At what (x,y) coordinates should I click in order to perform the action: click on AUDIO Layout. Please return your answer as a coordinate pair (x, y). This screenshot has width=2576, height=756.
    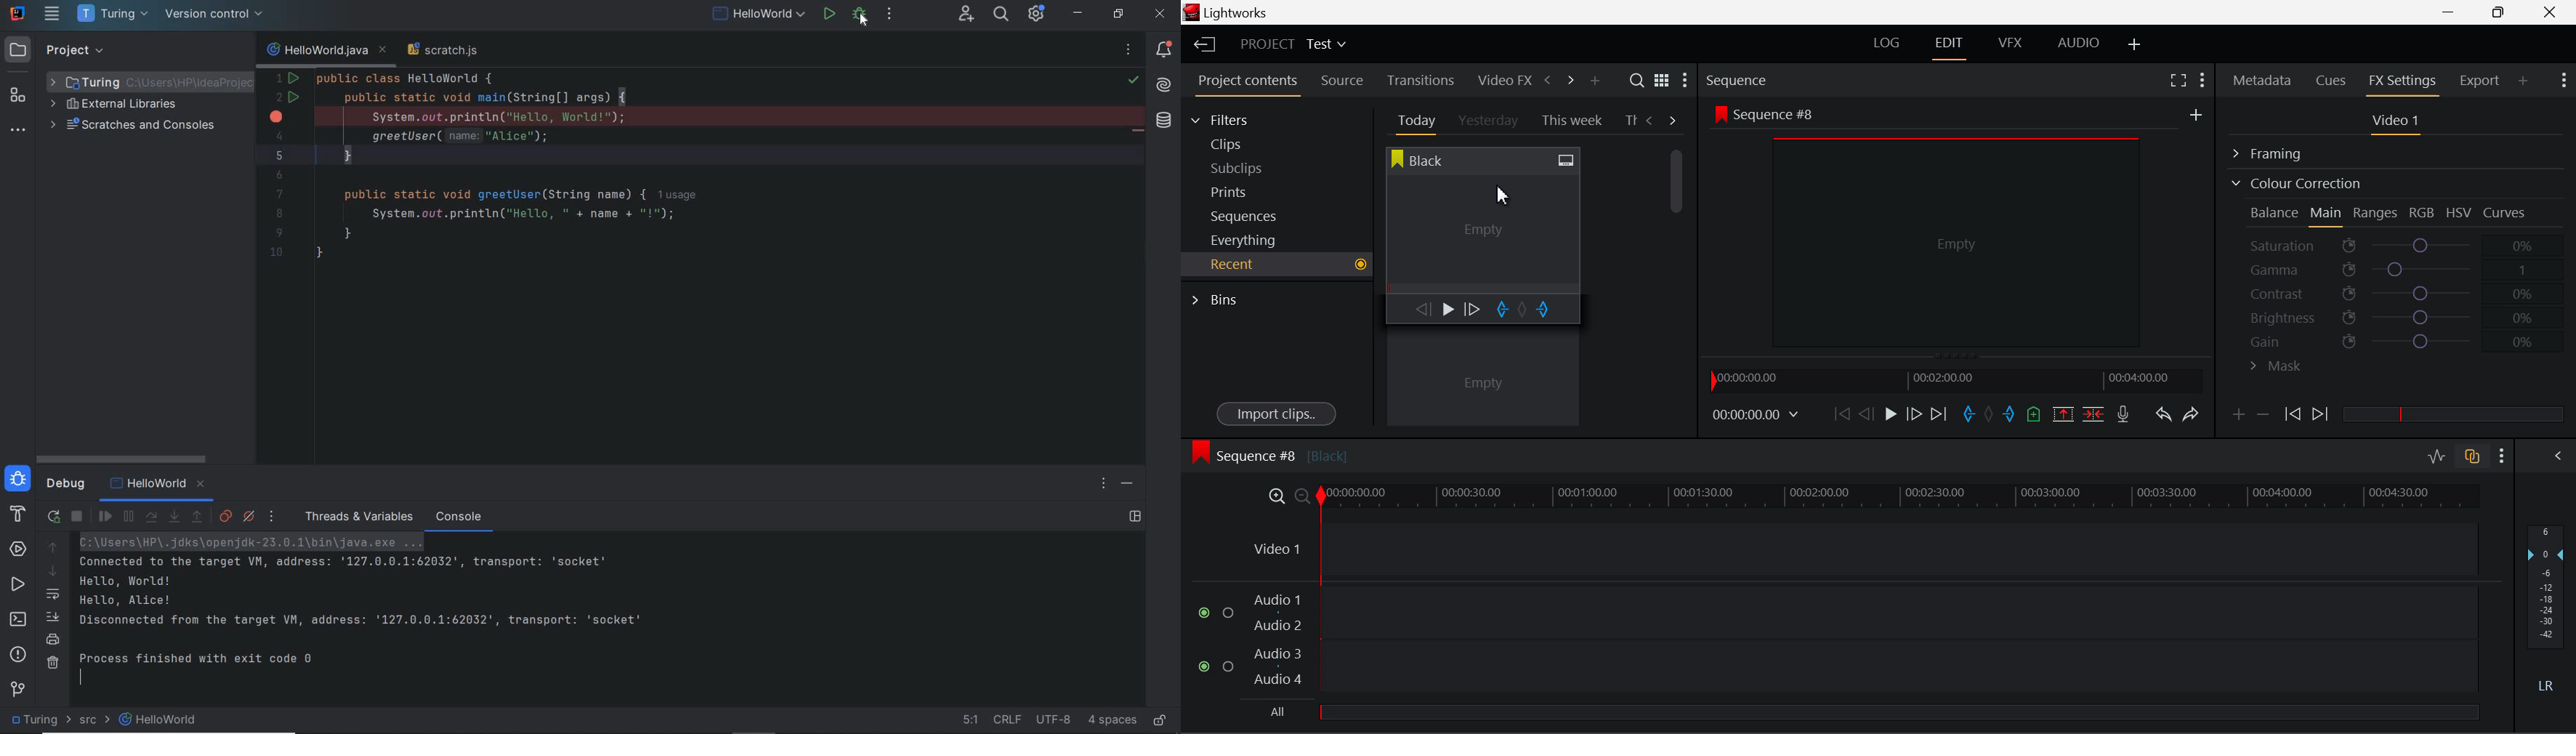
    Looking at the image, I should click on (2078, 42).